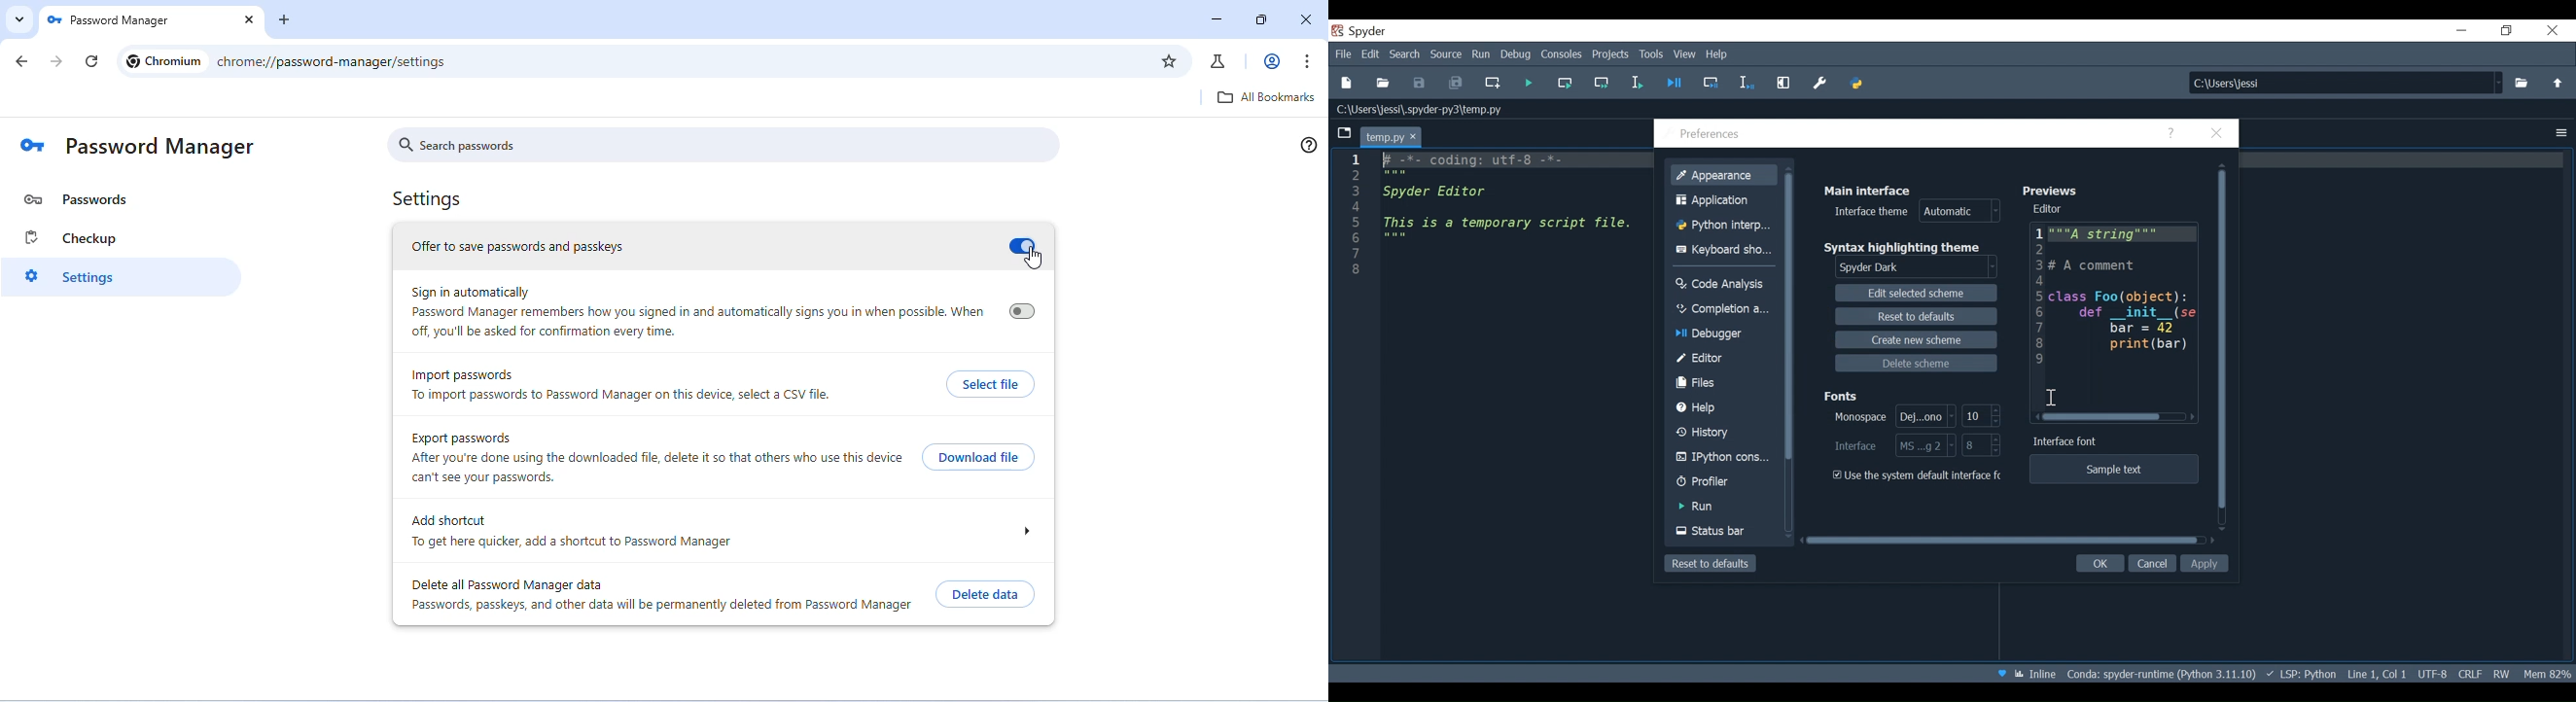 This screenshot has height=728, width=2576. I want to click on minimize, so click(1216, 18).